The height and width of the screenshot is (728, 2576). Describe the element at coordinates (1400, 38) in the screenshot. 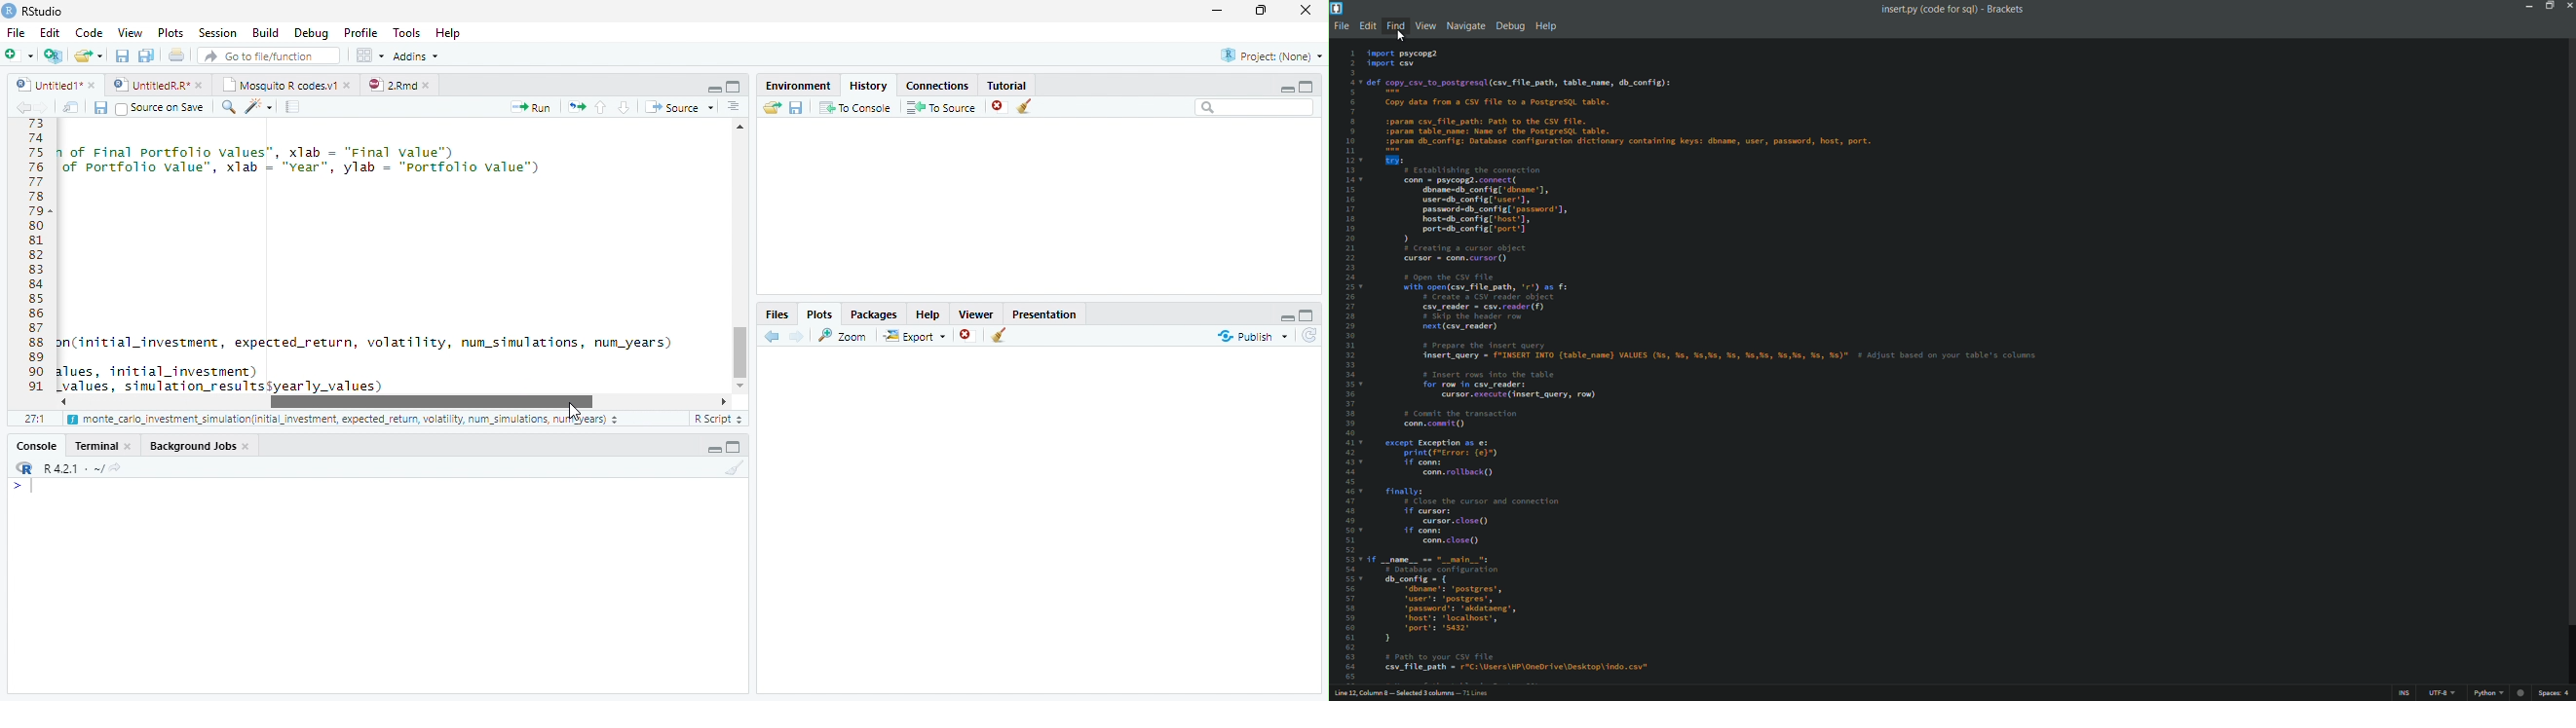

I see `cursor` at that location.